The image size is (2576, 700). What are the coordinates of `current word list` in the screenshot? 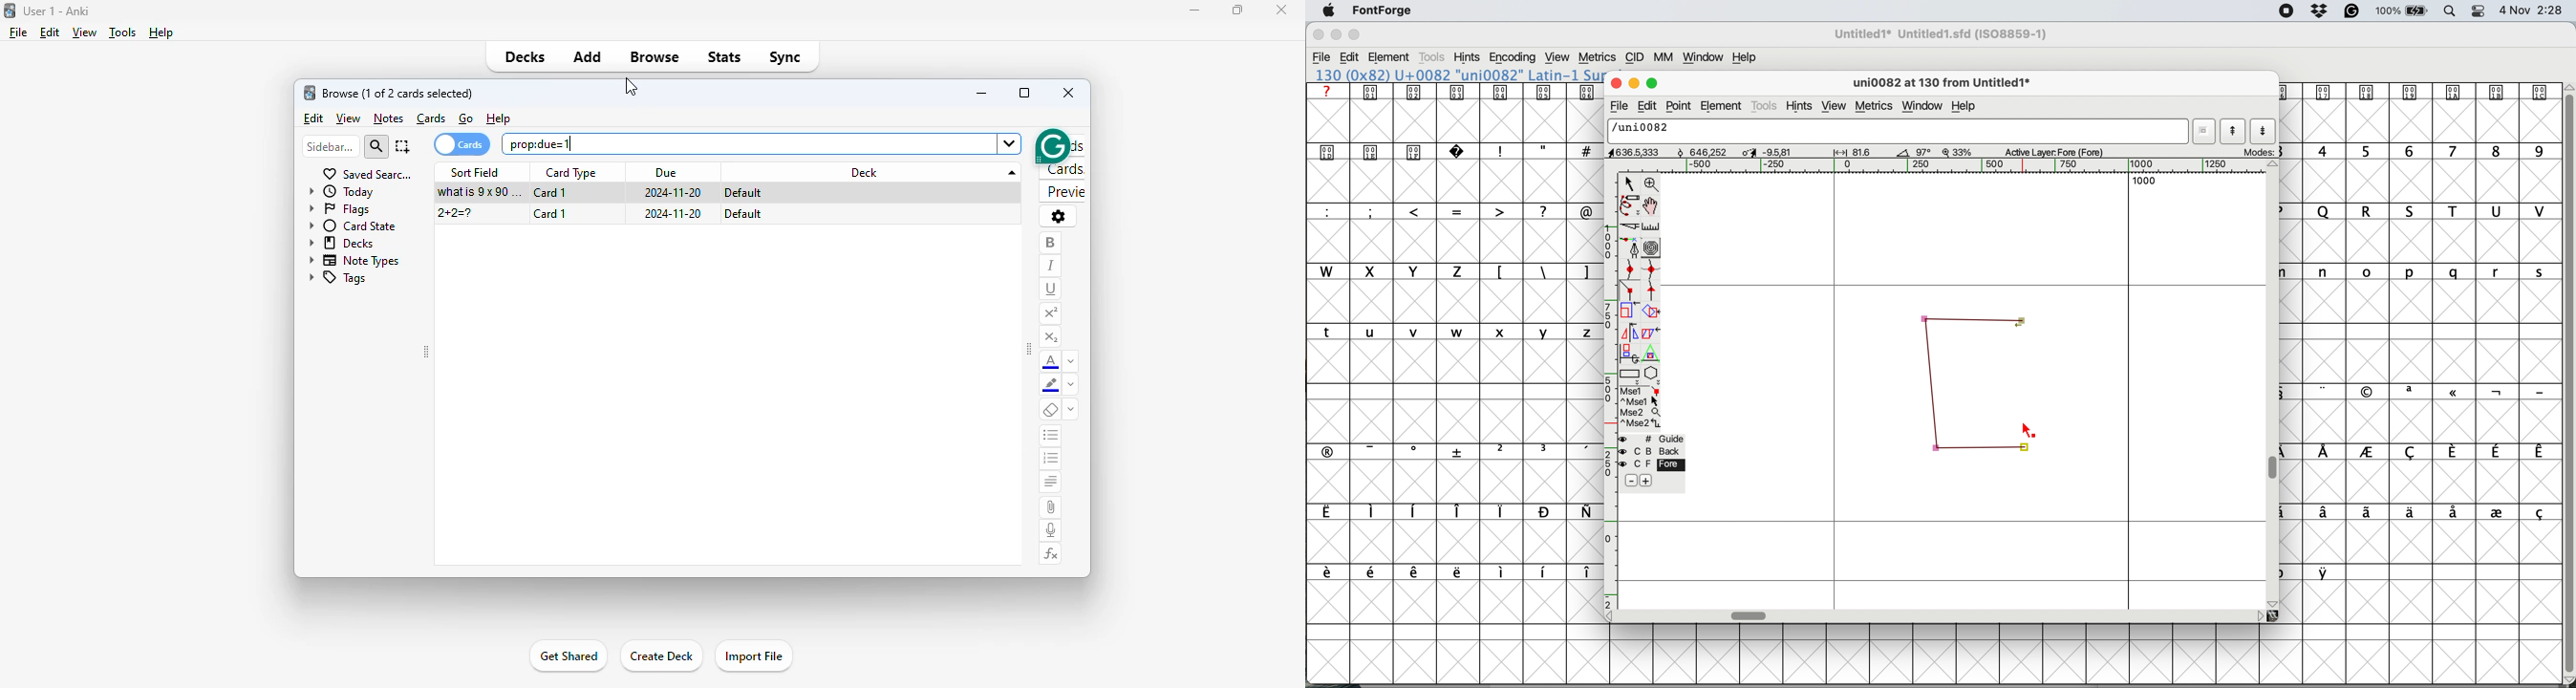 It's located at (2203, 131).